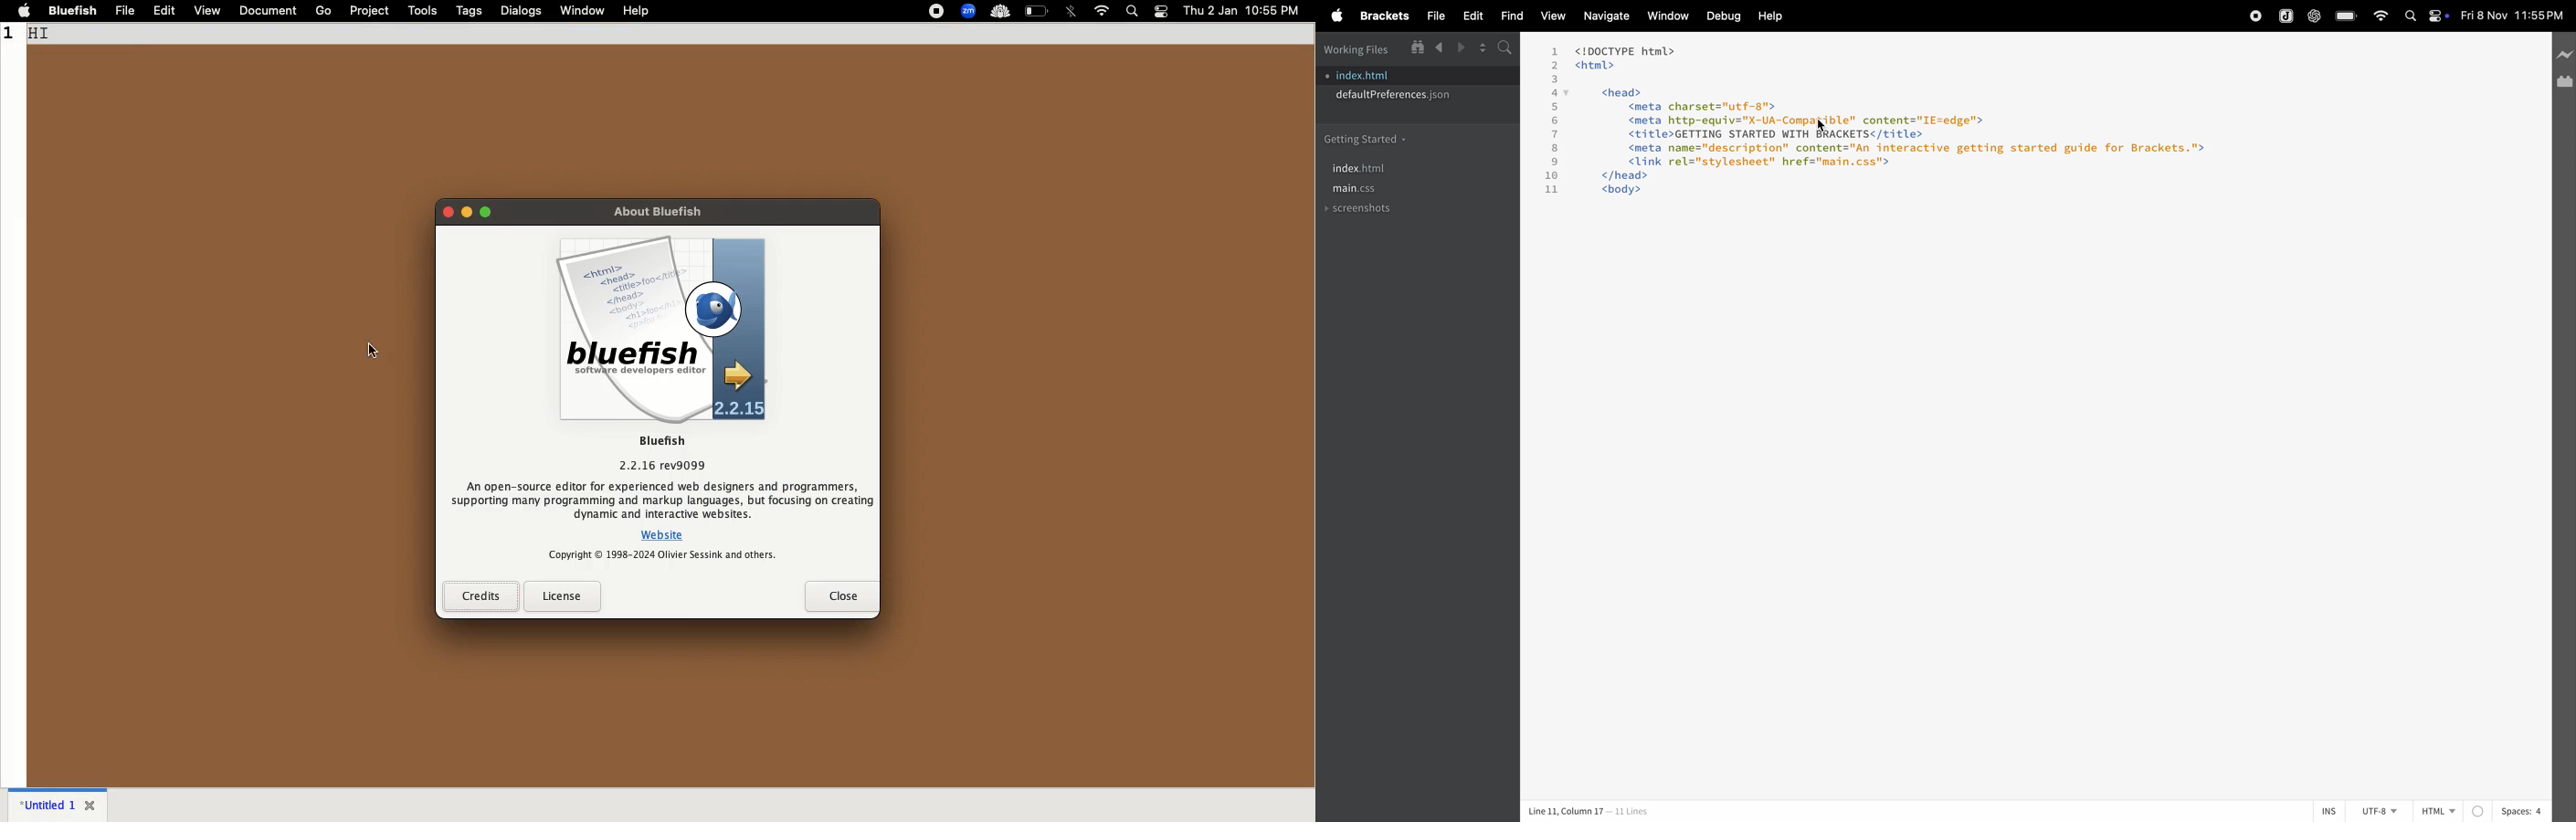 The image size is (2576, 840). What do you see at coordinates (661, 330) in the screenshot?
I see `logo` at bounding box center [661, 330].